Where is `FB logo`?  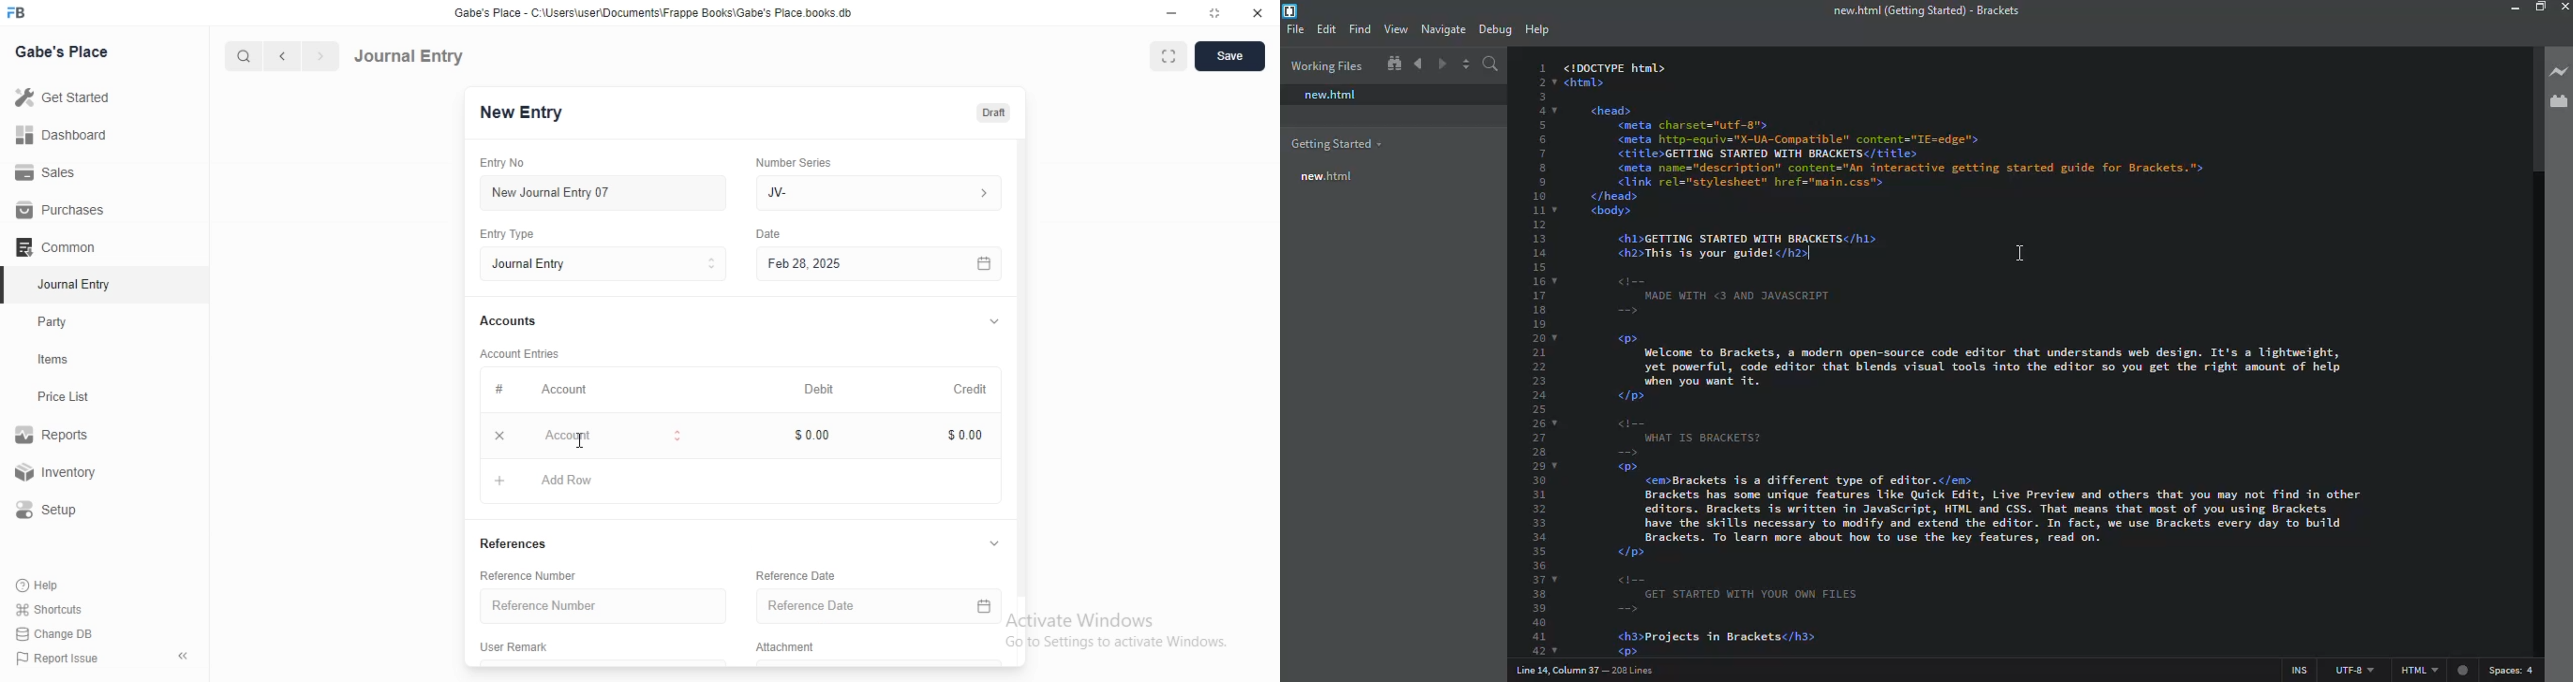
FB logo is located at coordinates (18, 13).